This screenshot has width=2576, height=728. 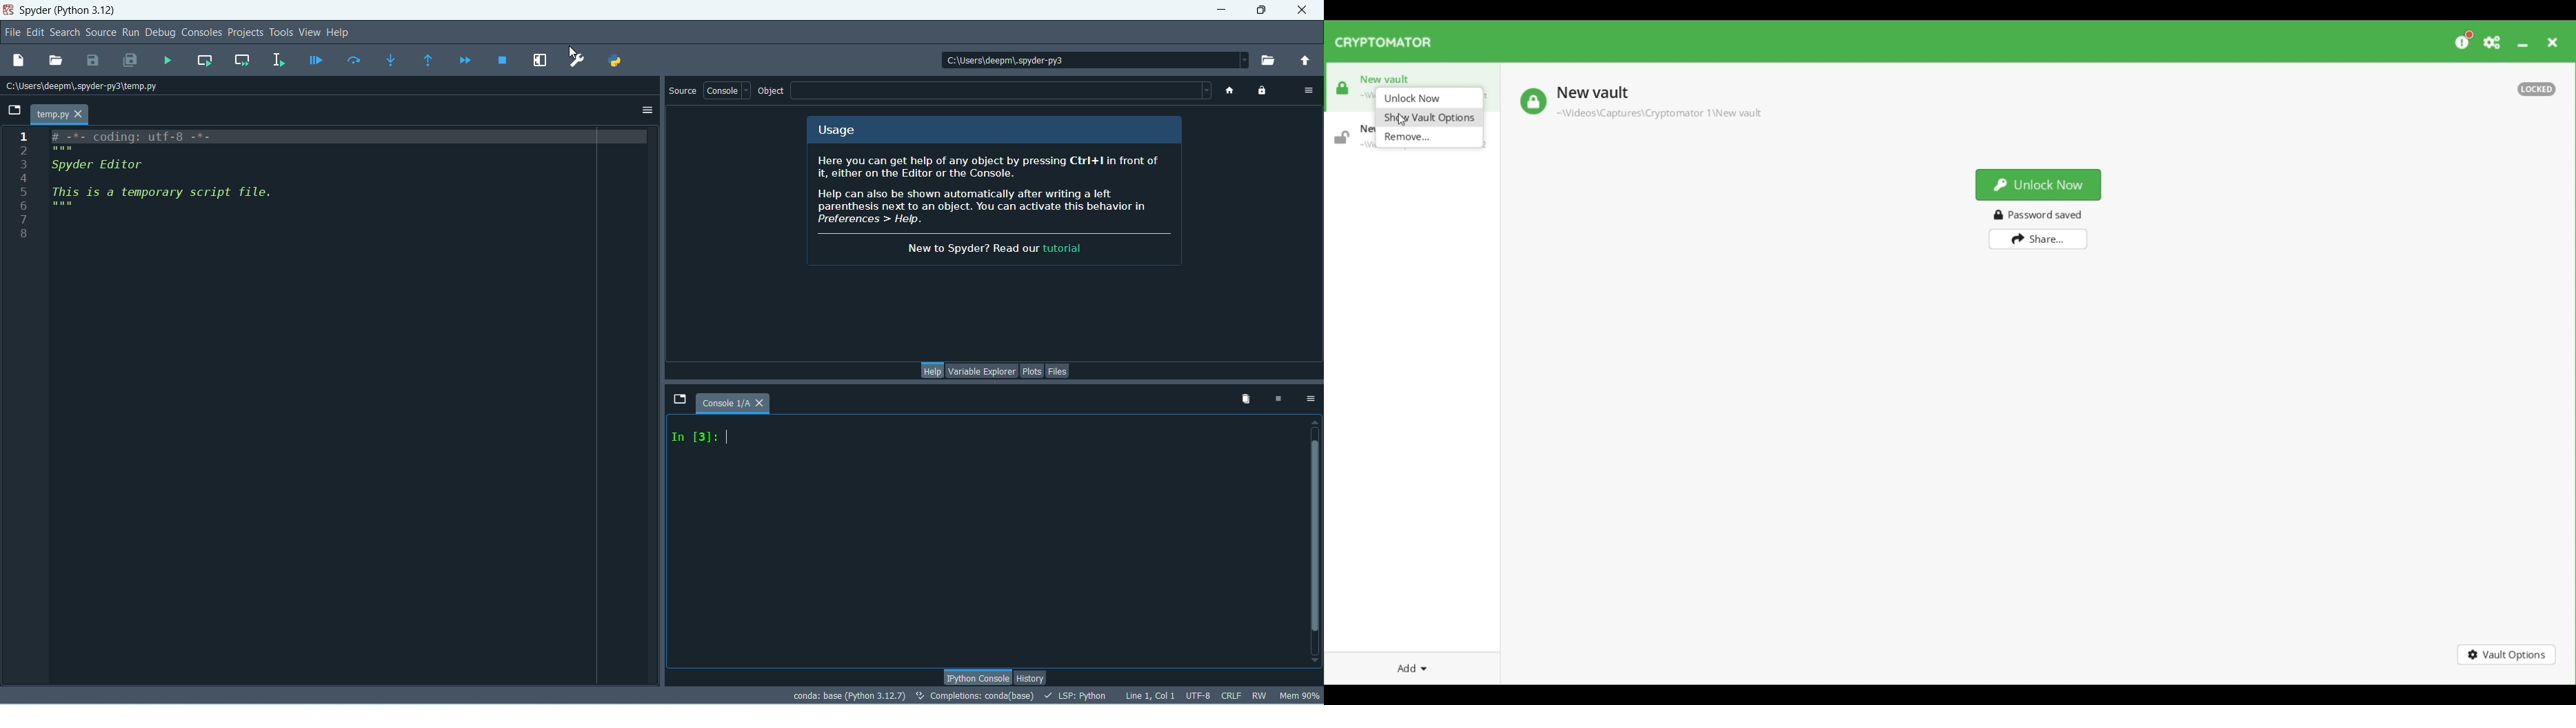 I want to click on help, so click(x=930, y=369).